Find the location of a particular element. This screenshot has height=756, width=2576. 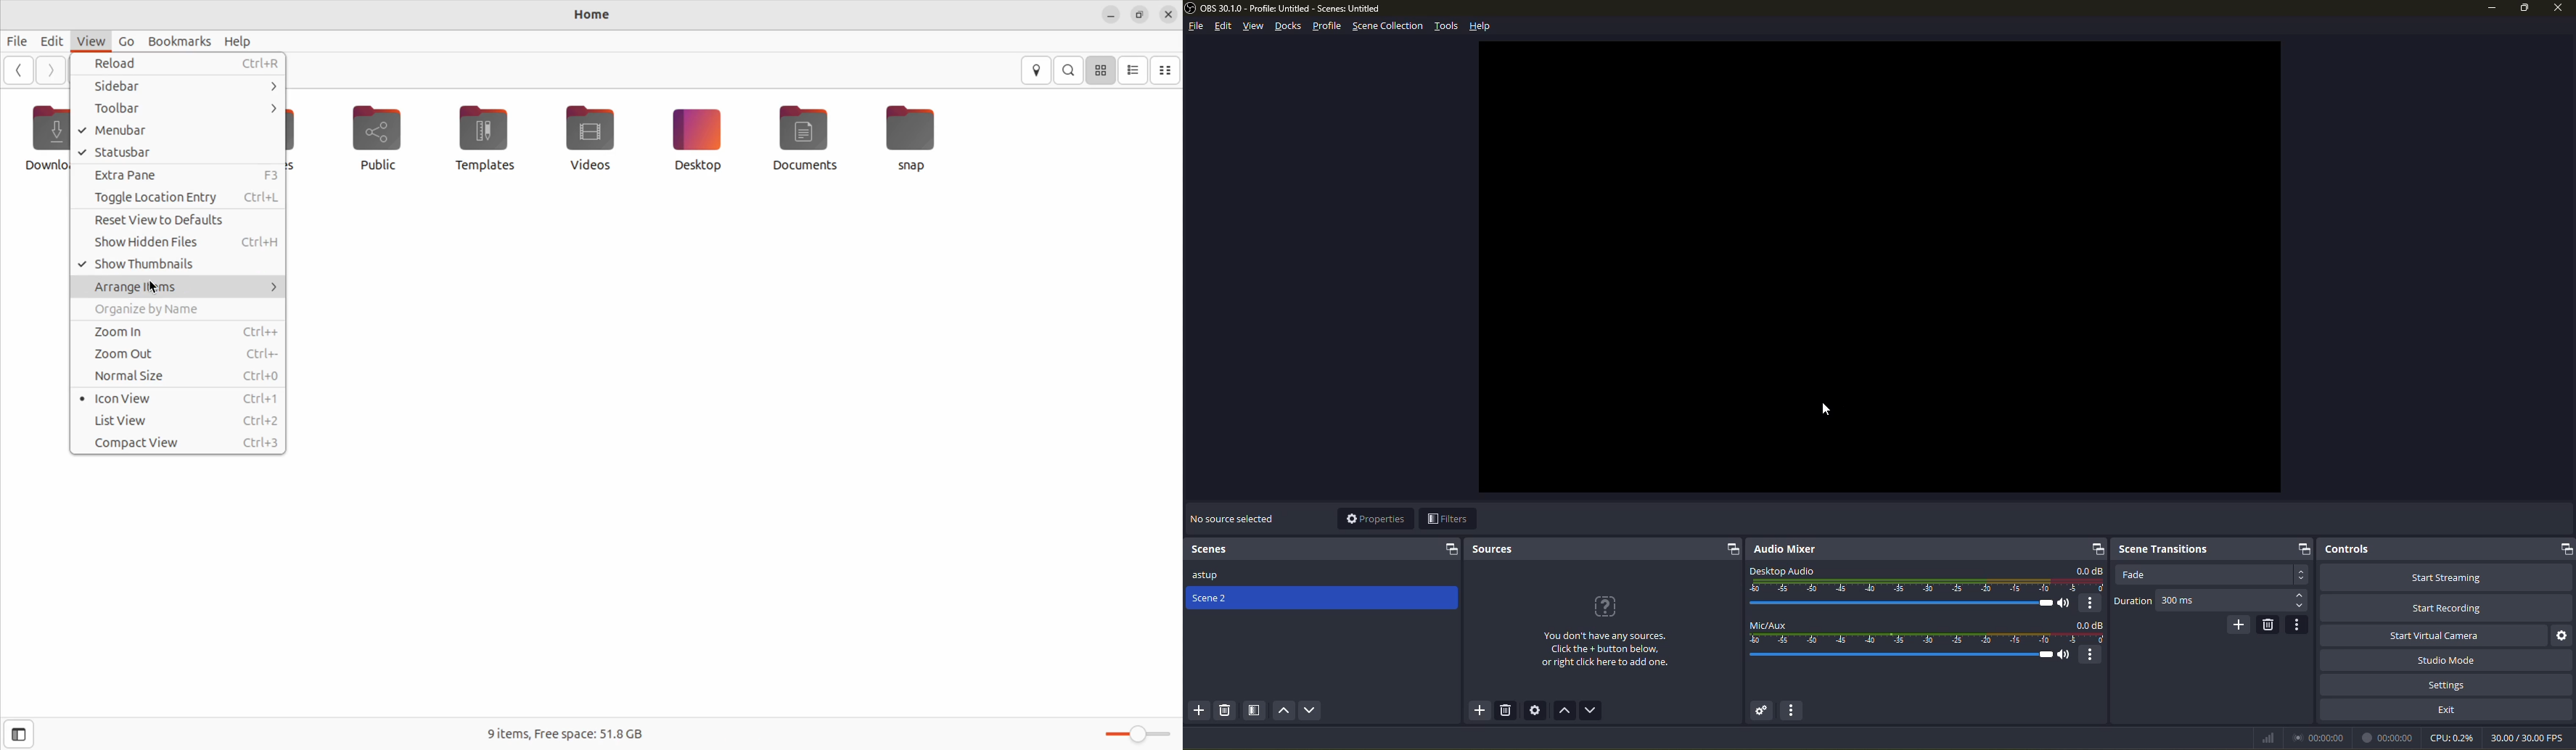

time is located at coordinates (2318, 737).